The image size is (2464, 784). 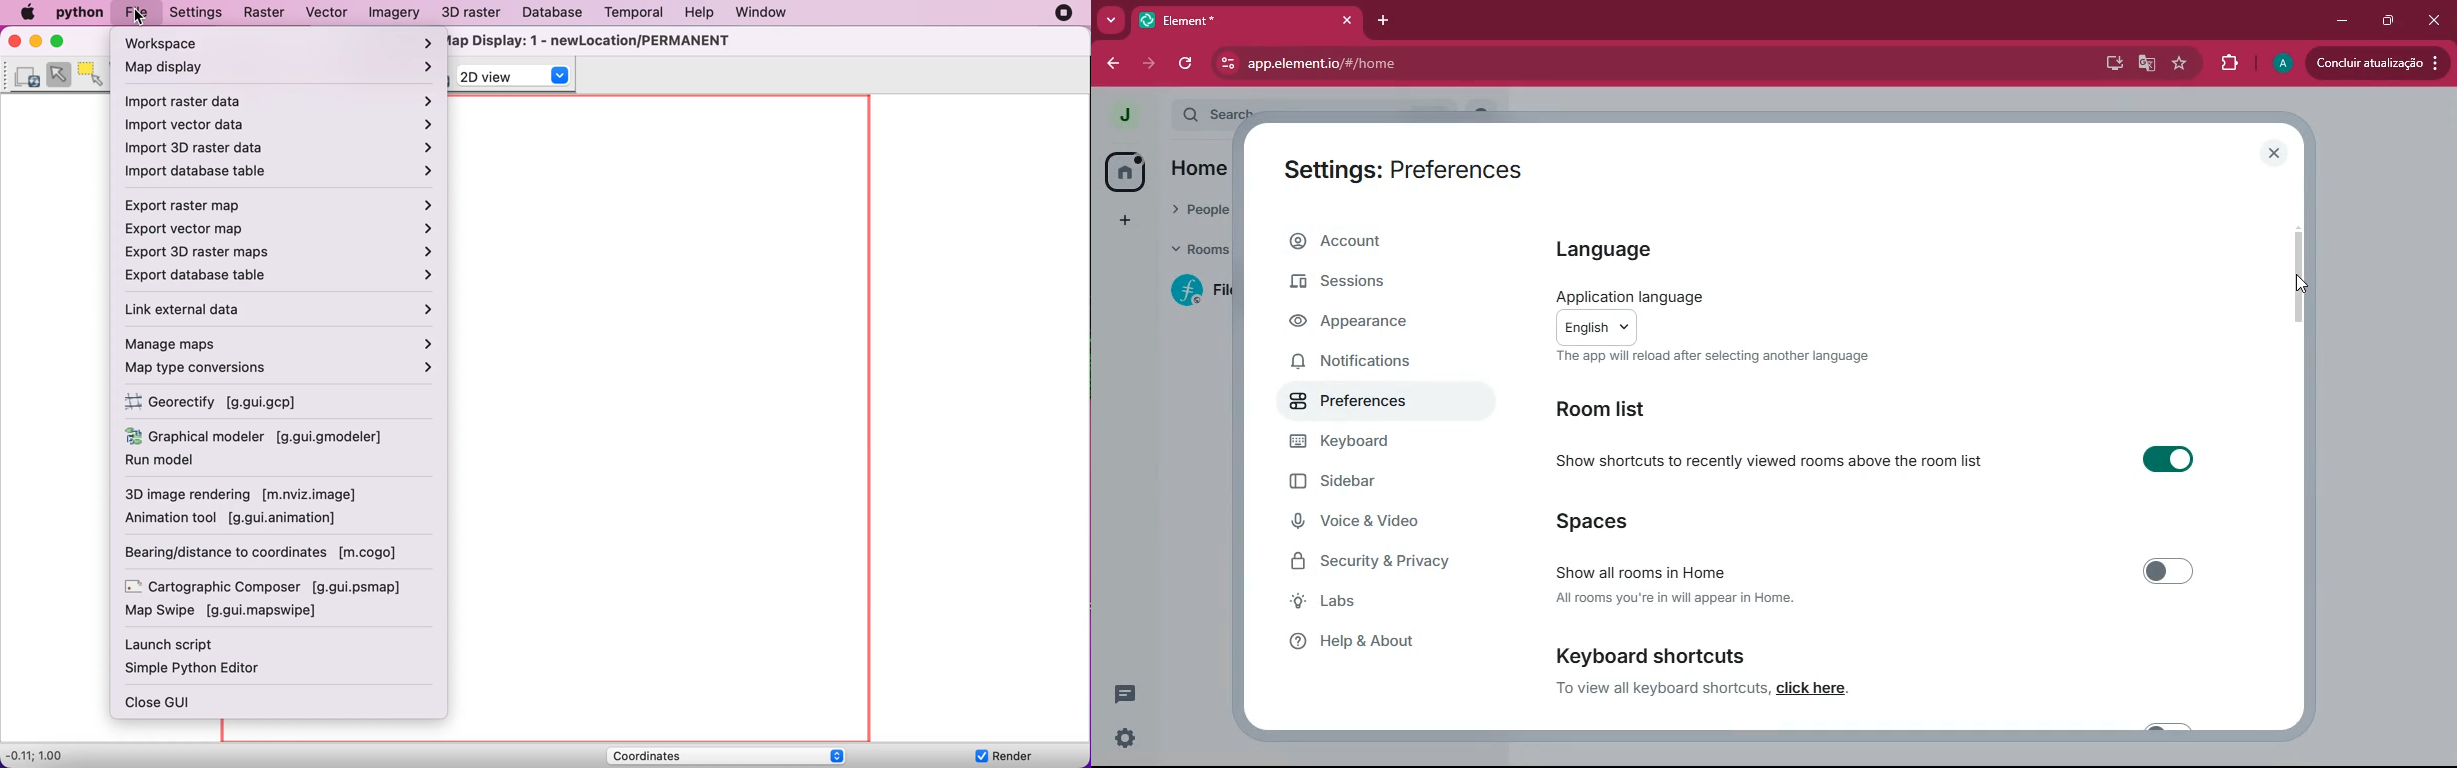 I want to click on click here., so click(x=1814, y=688).